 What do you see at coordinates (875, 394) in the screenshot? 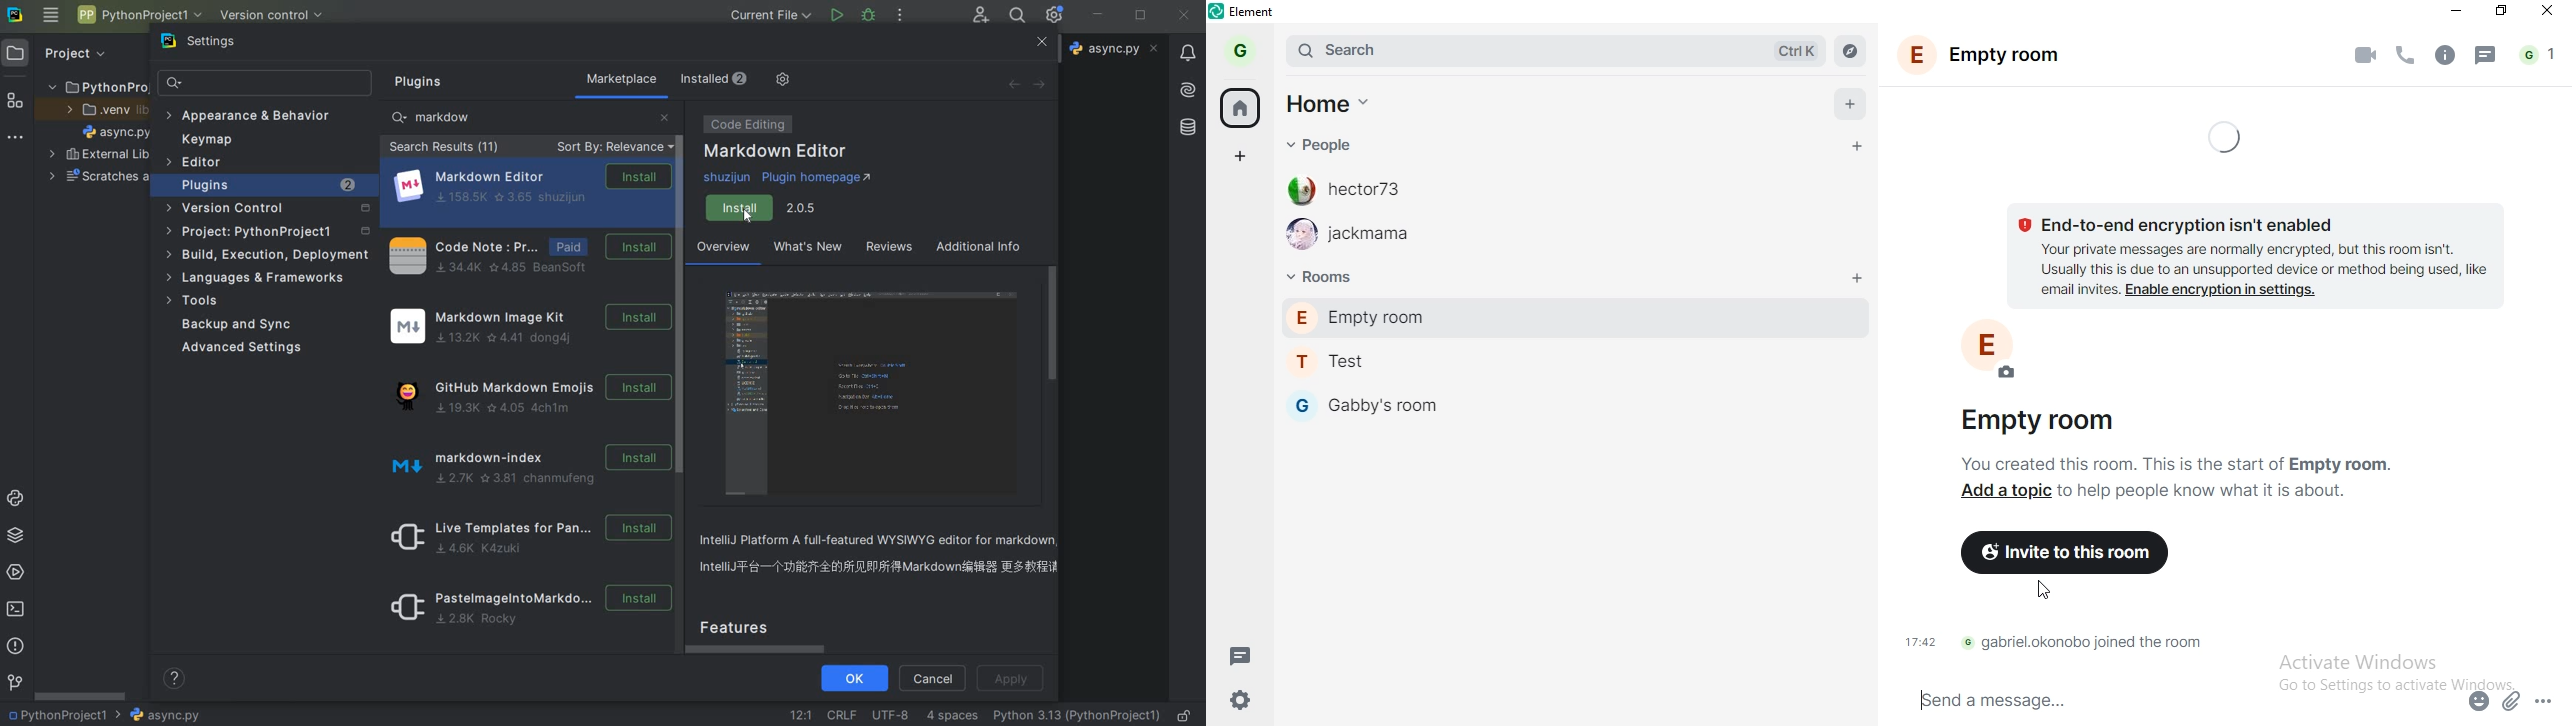
I see `editor view` at bounding box center [875, 394].